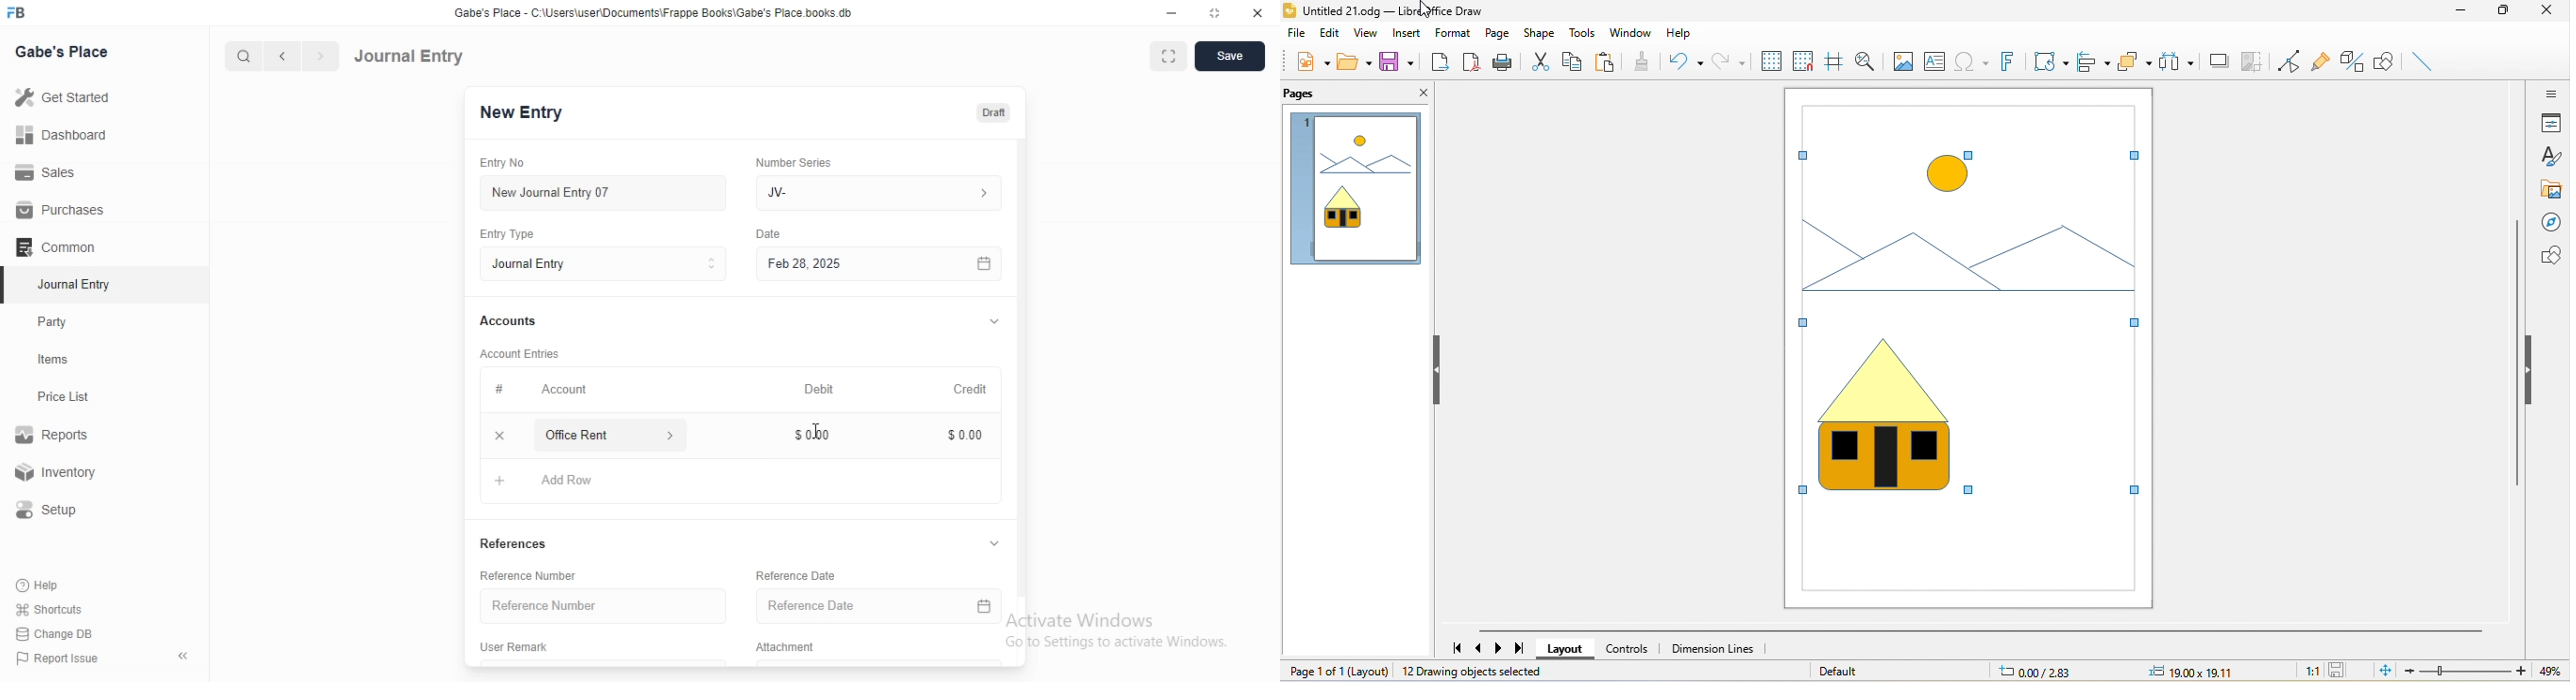 This screenshot has width=2576, height=700. I want to click on previous, so click(1481, 648).